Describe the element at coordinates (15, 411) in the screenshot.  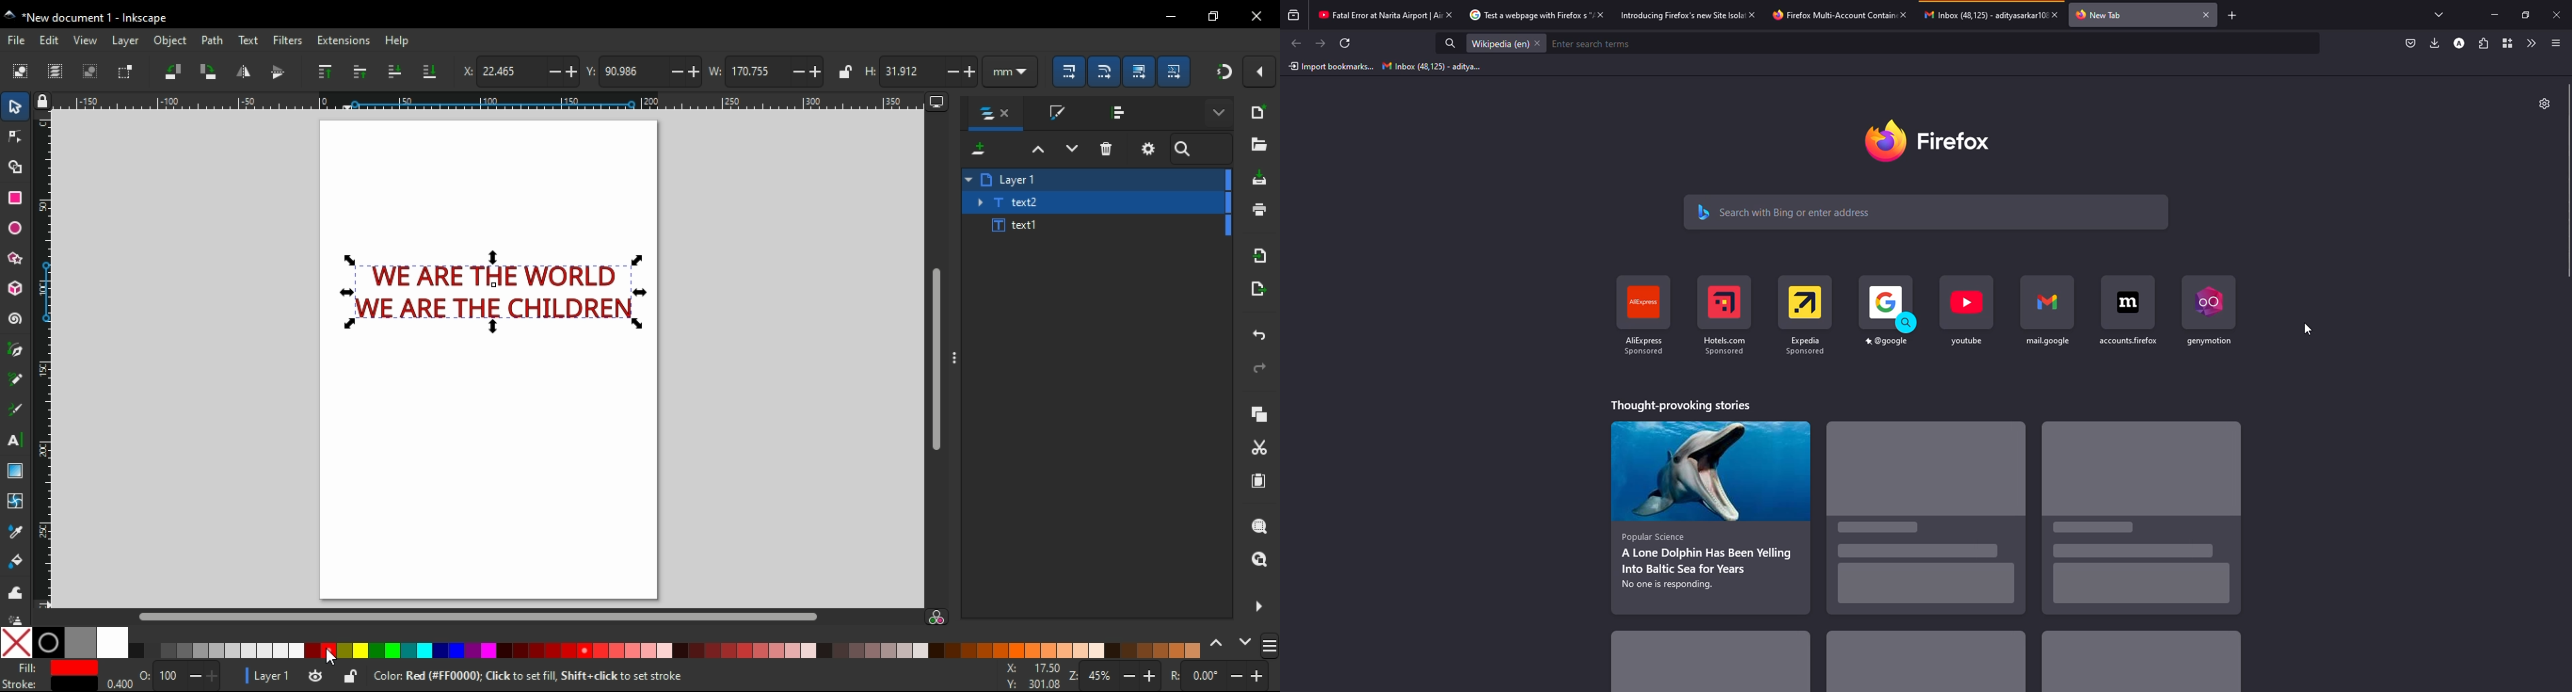
I see `calligraphy tool` at that location.